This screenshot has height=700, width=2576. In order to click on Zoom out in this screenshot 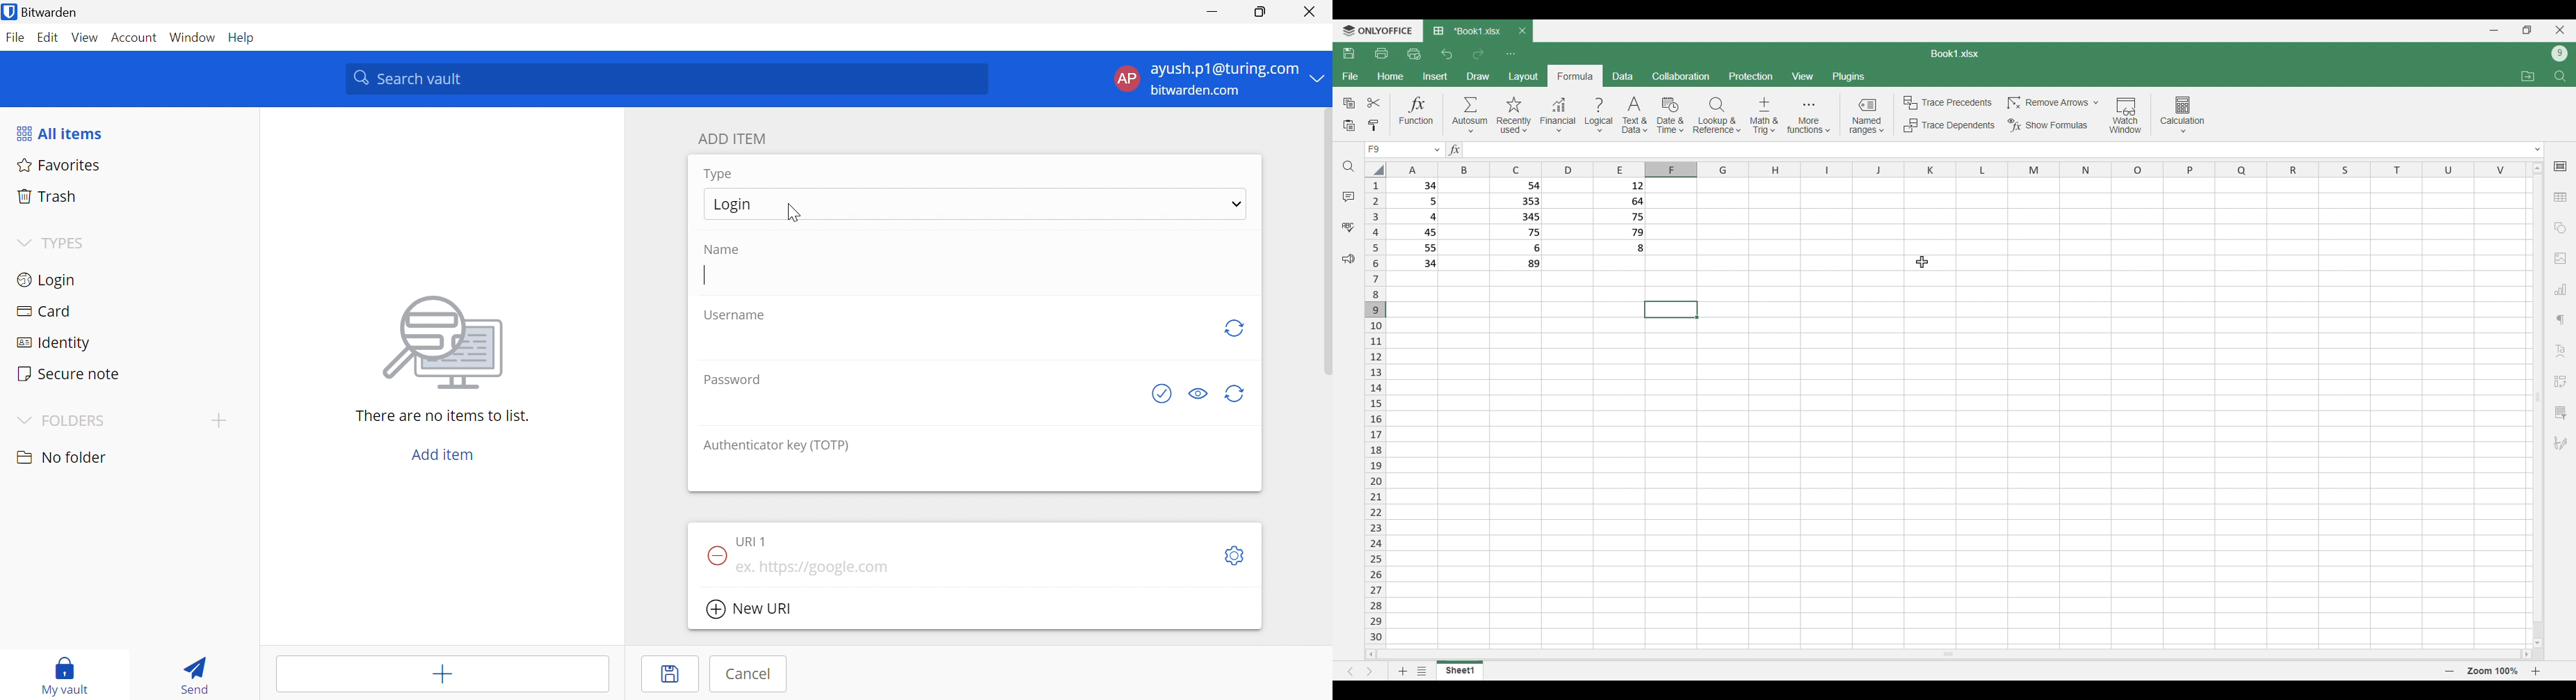, I will do `click(2450, 671)`.